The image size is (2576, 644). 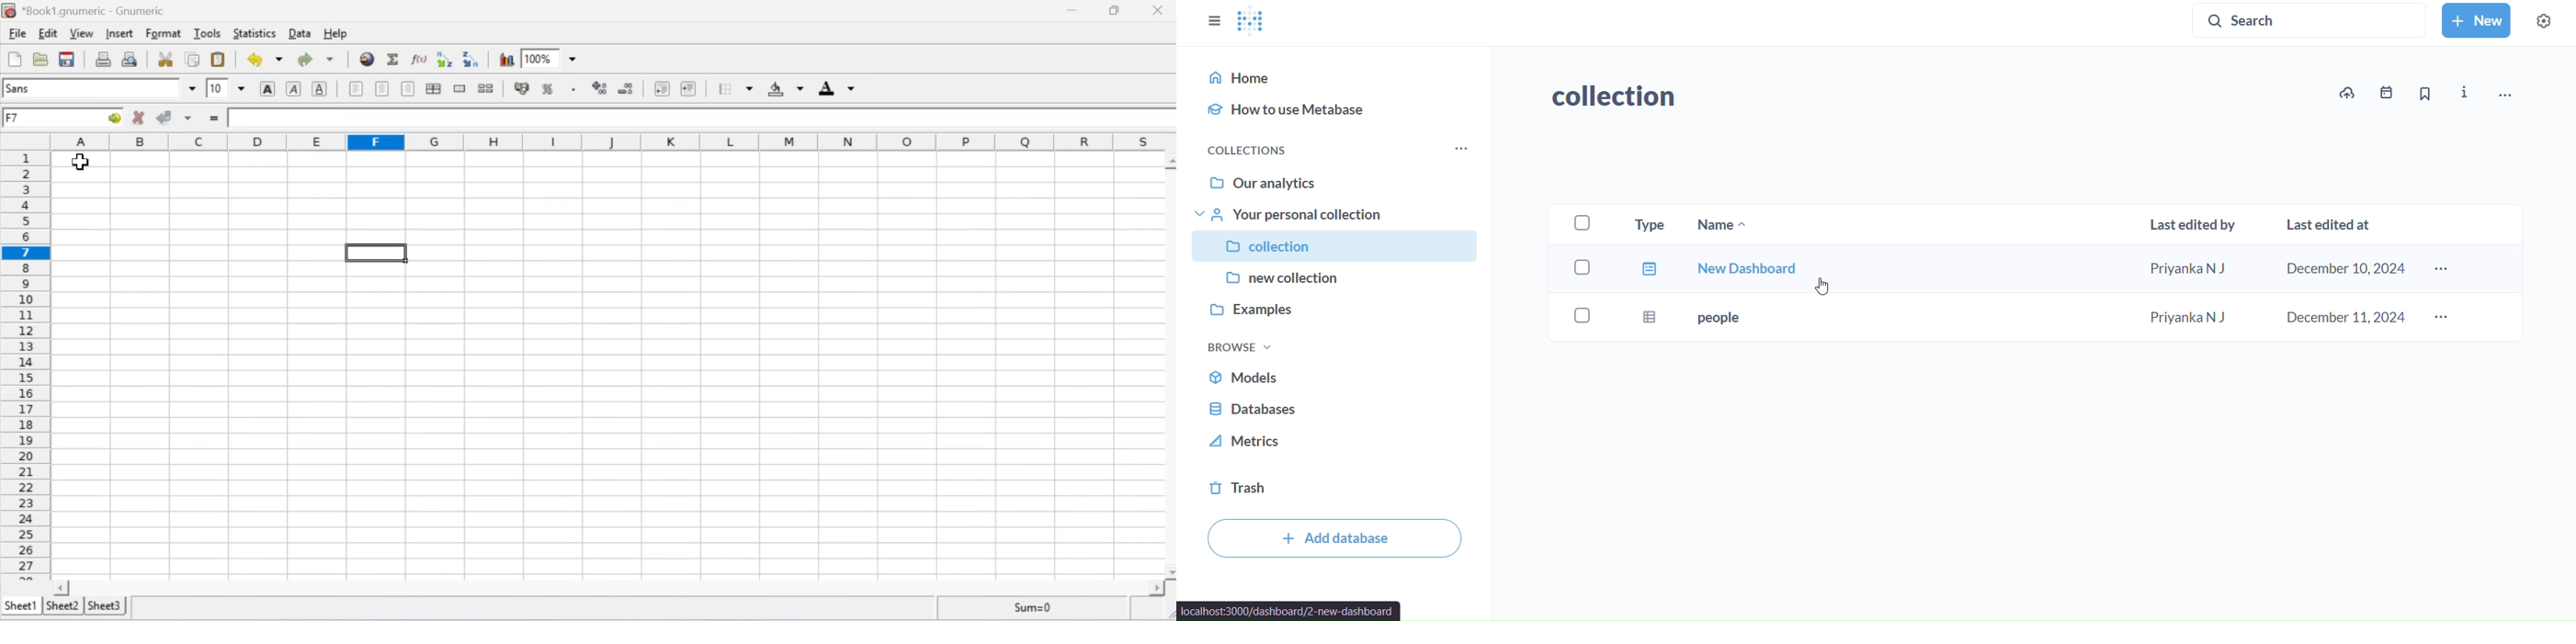 I want to click on Save the current workbook, so click(x=68, y=59).